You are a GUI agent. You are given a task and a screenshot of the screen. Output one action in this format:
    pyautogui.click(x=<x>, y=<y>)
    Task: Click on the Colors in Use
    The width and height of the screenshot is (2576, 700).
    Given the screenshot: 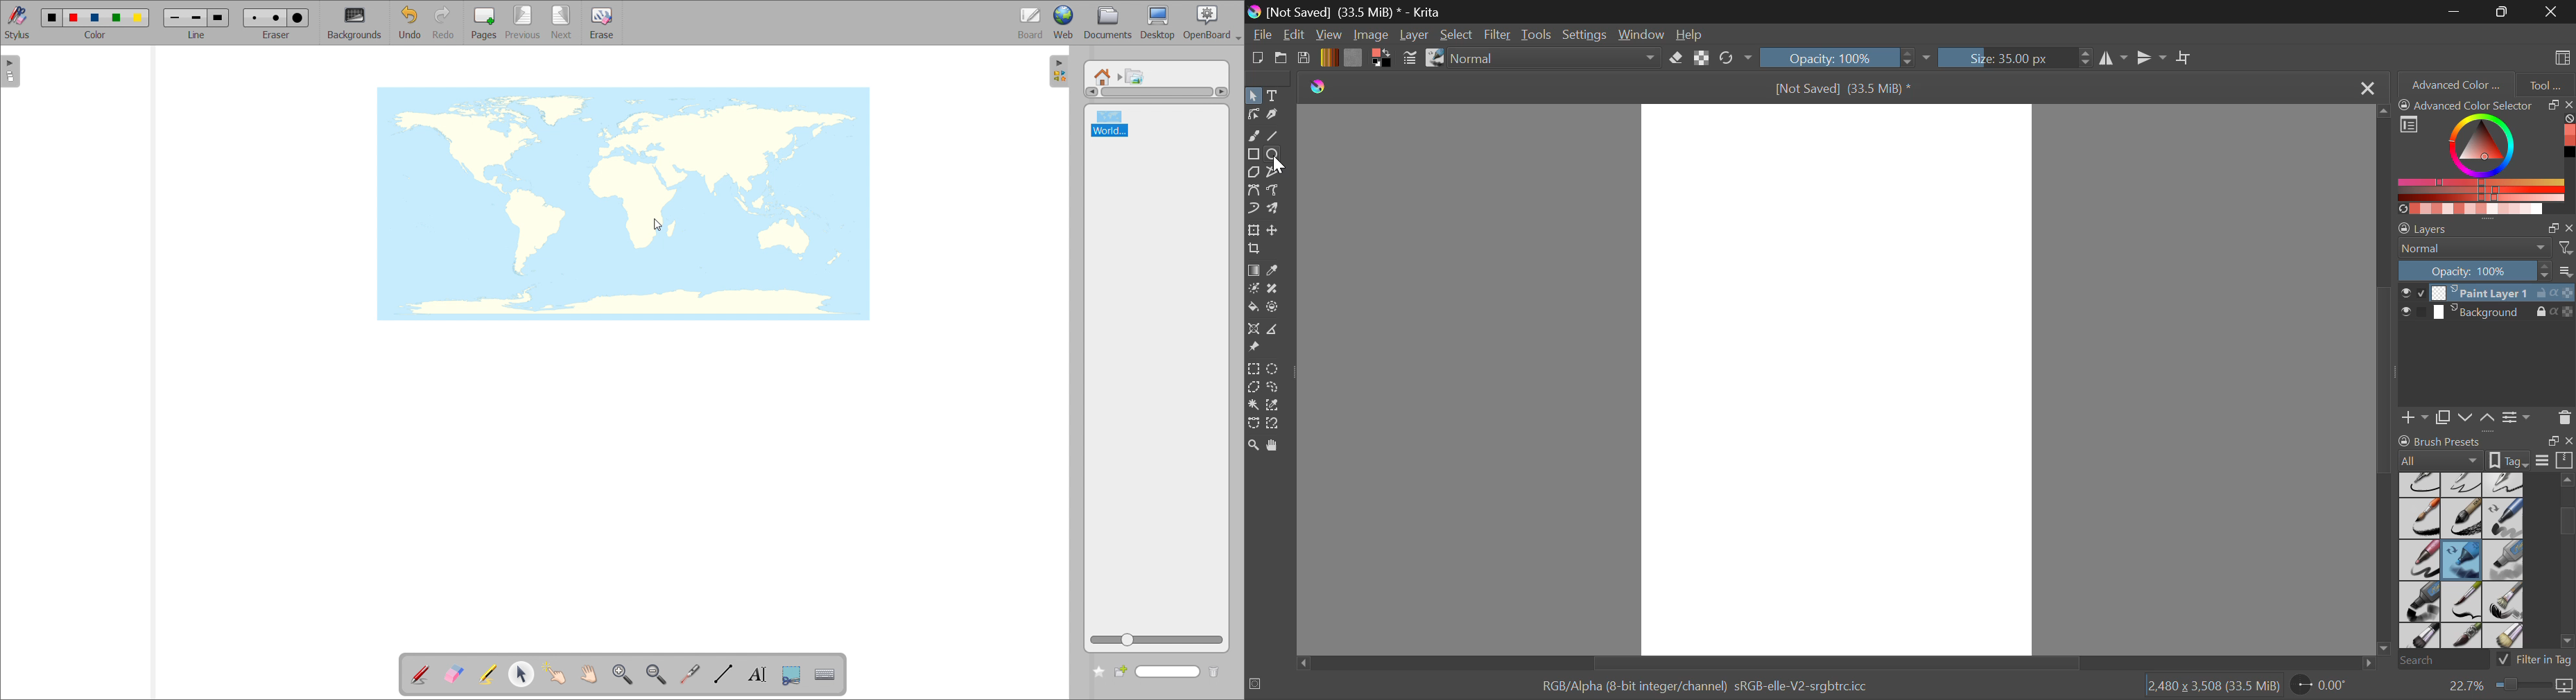 What is the action you would take?
    pyautogui.click(x=1381, y=58)
    